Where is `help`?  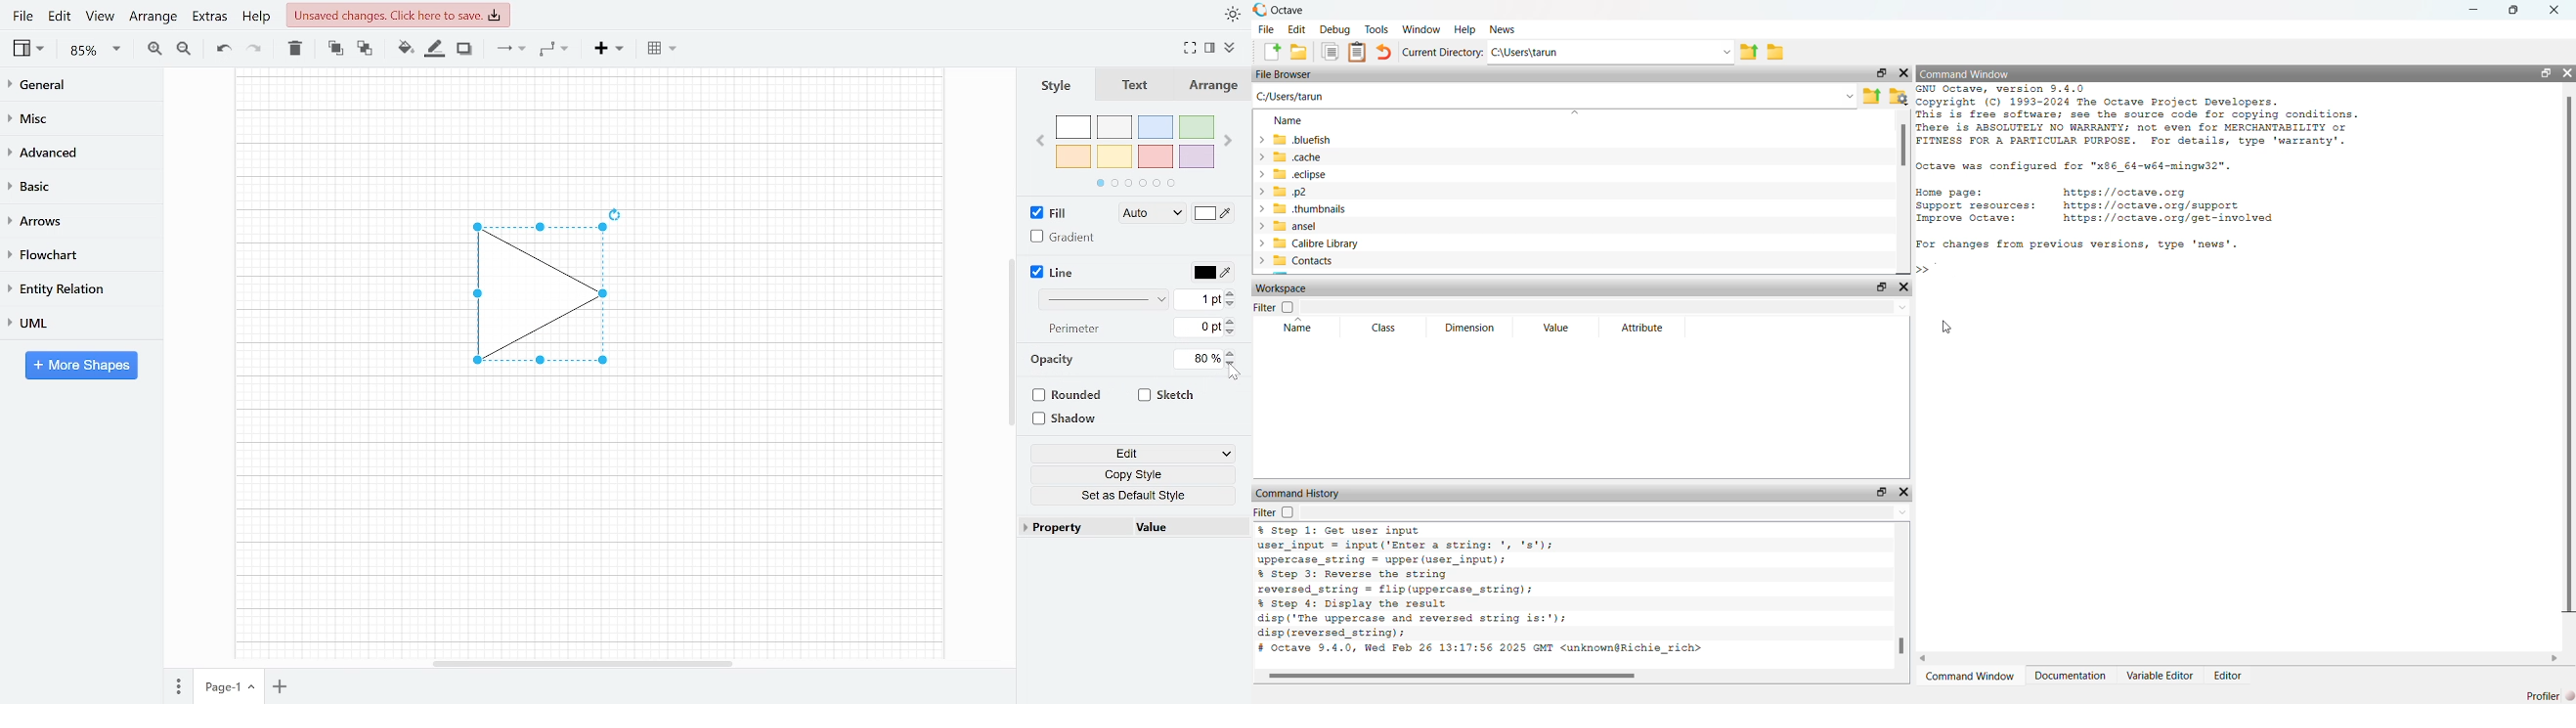 help is located at coordinates (258, 16).